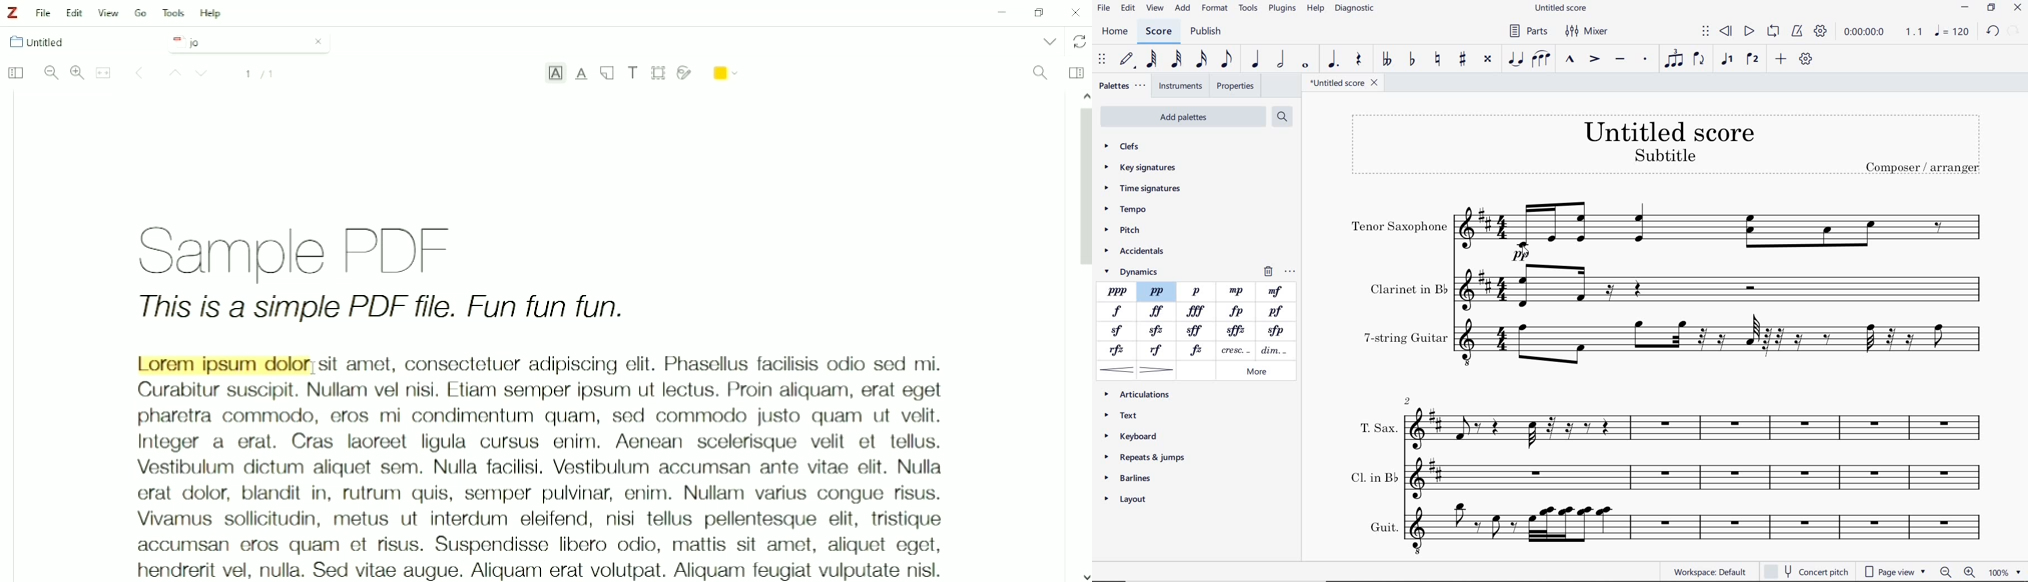 The width and height of the screenshot is (2044, 588). I want to click on dynamics, so click(1135, 271).